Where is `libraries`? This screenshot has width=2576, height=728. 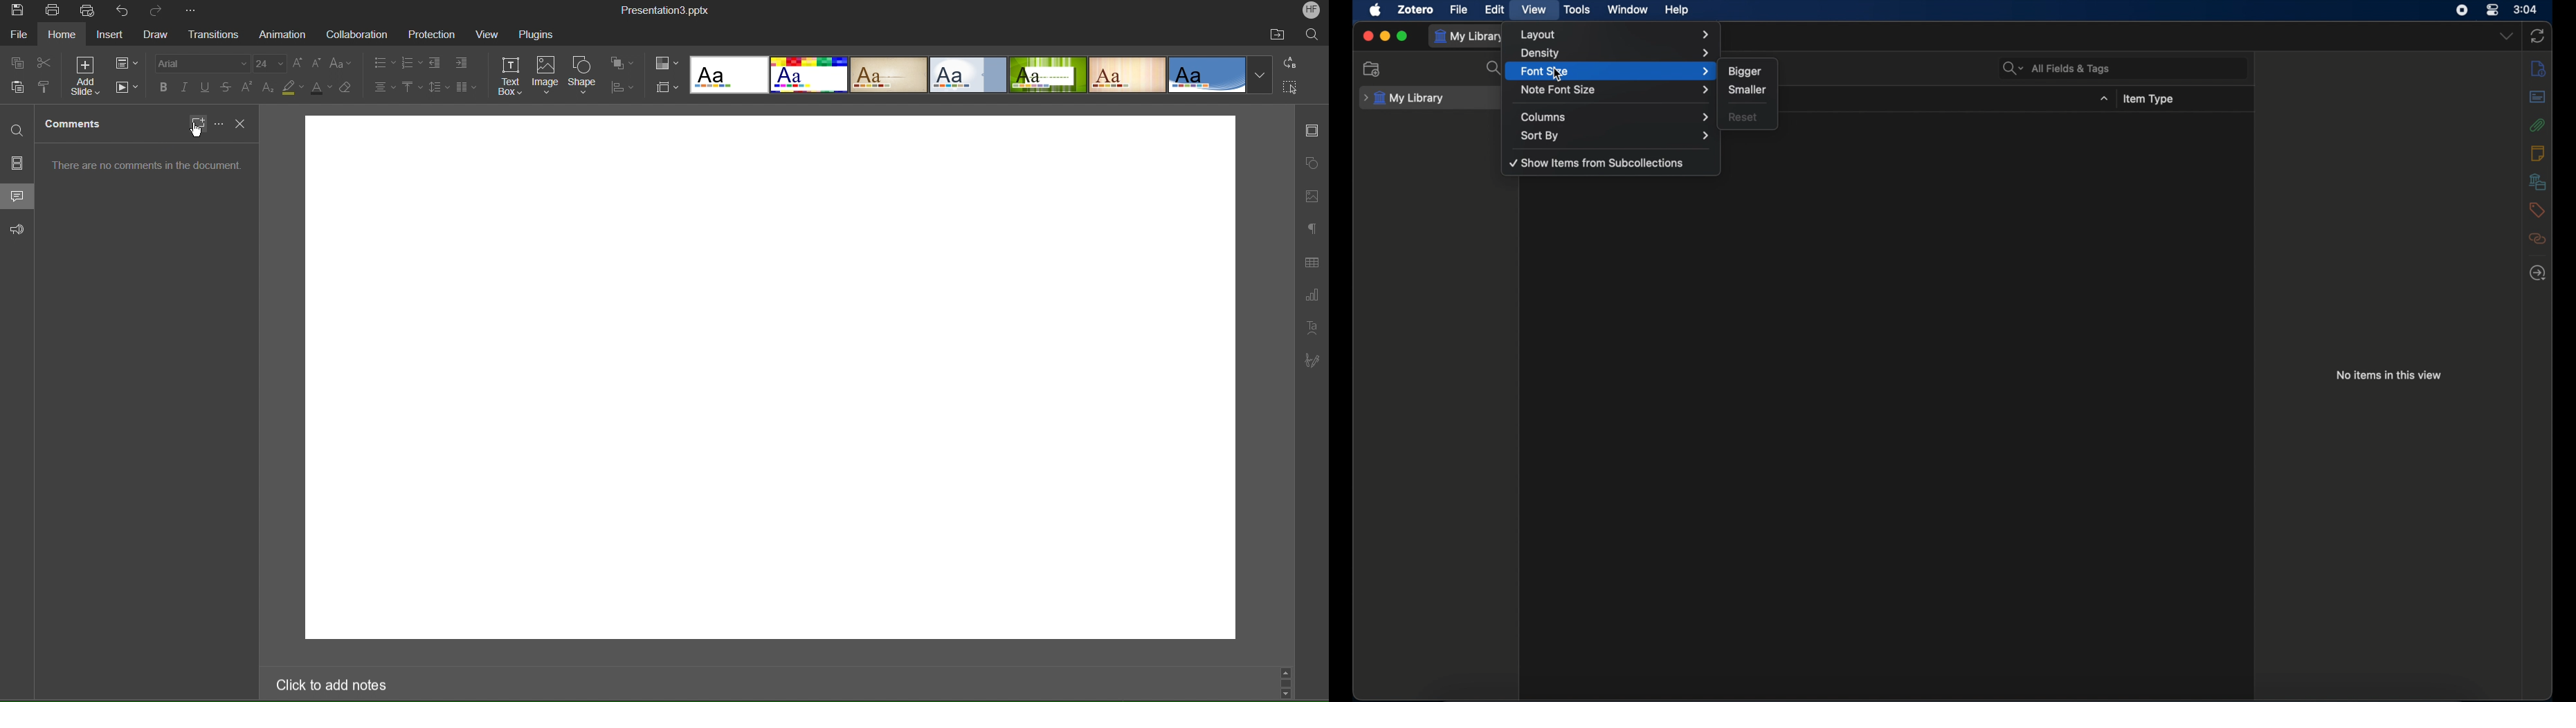 libraries is located at coordinates (2537, 182).